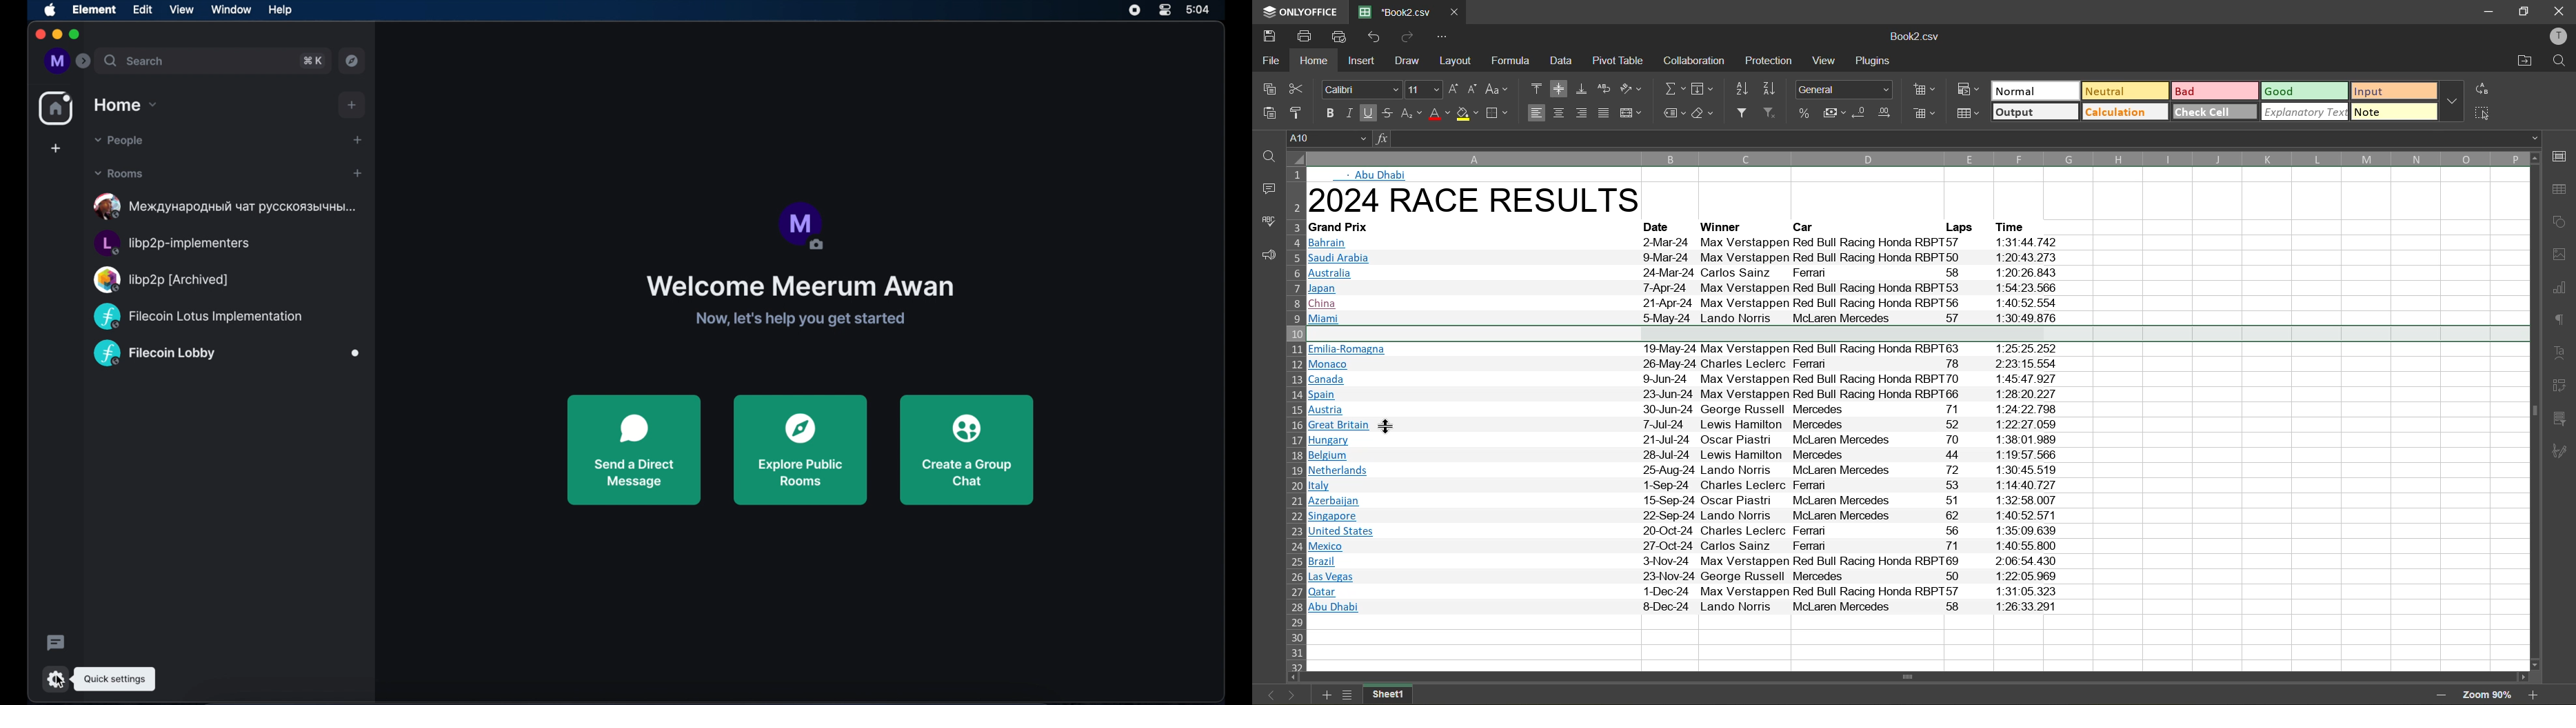 The height and width of the screenshot is (728, 2576). What do you see at coordinates (165, 277) in the screenshot?
I see `e libp2p [Archived]` at bounding box center [165, 277].